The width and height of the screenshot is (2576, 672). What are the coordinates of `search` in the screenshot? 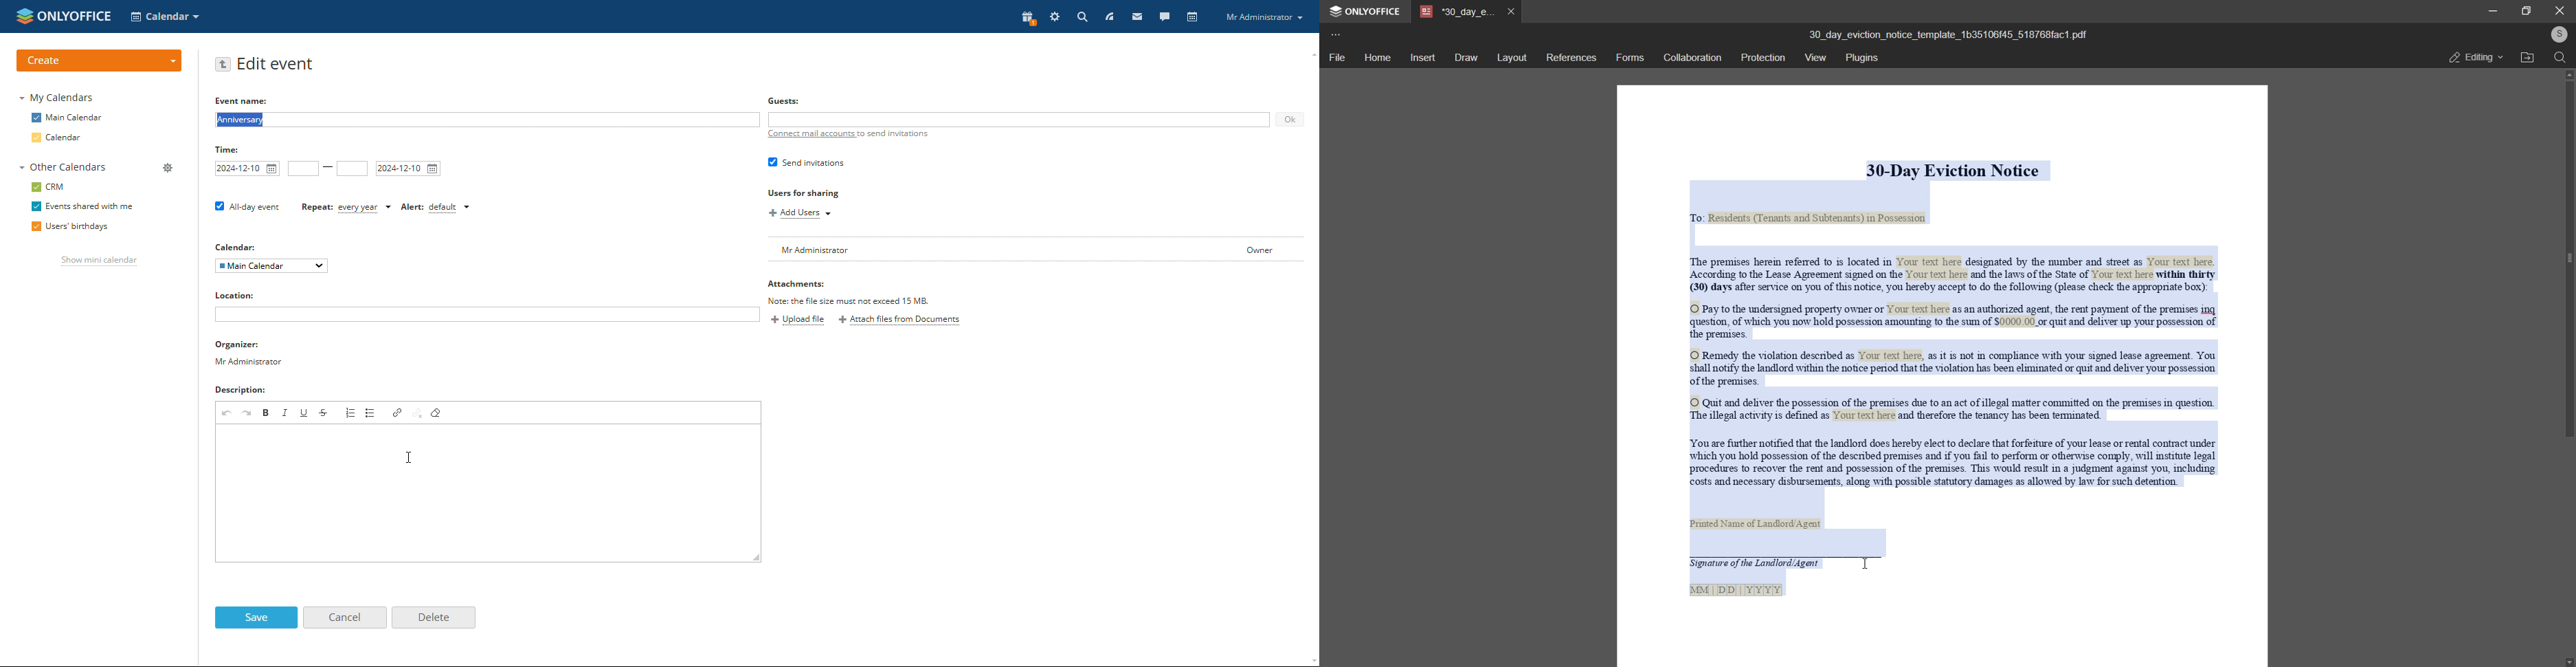 It's located at (2558, 58).